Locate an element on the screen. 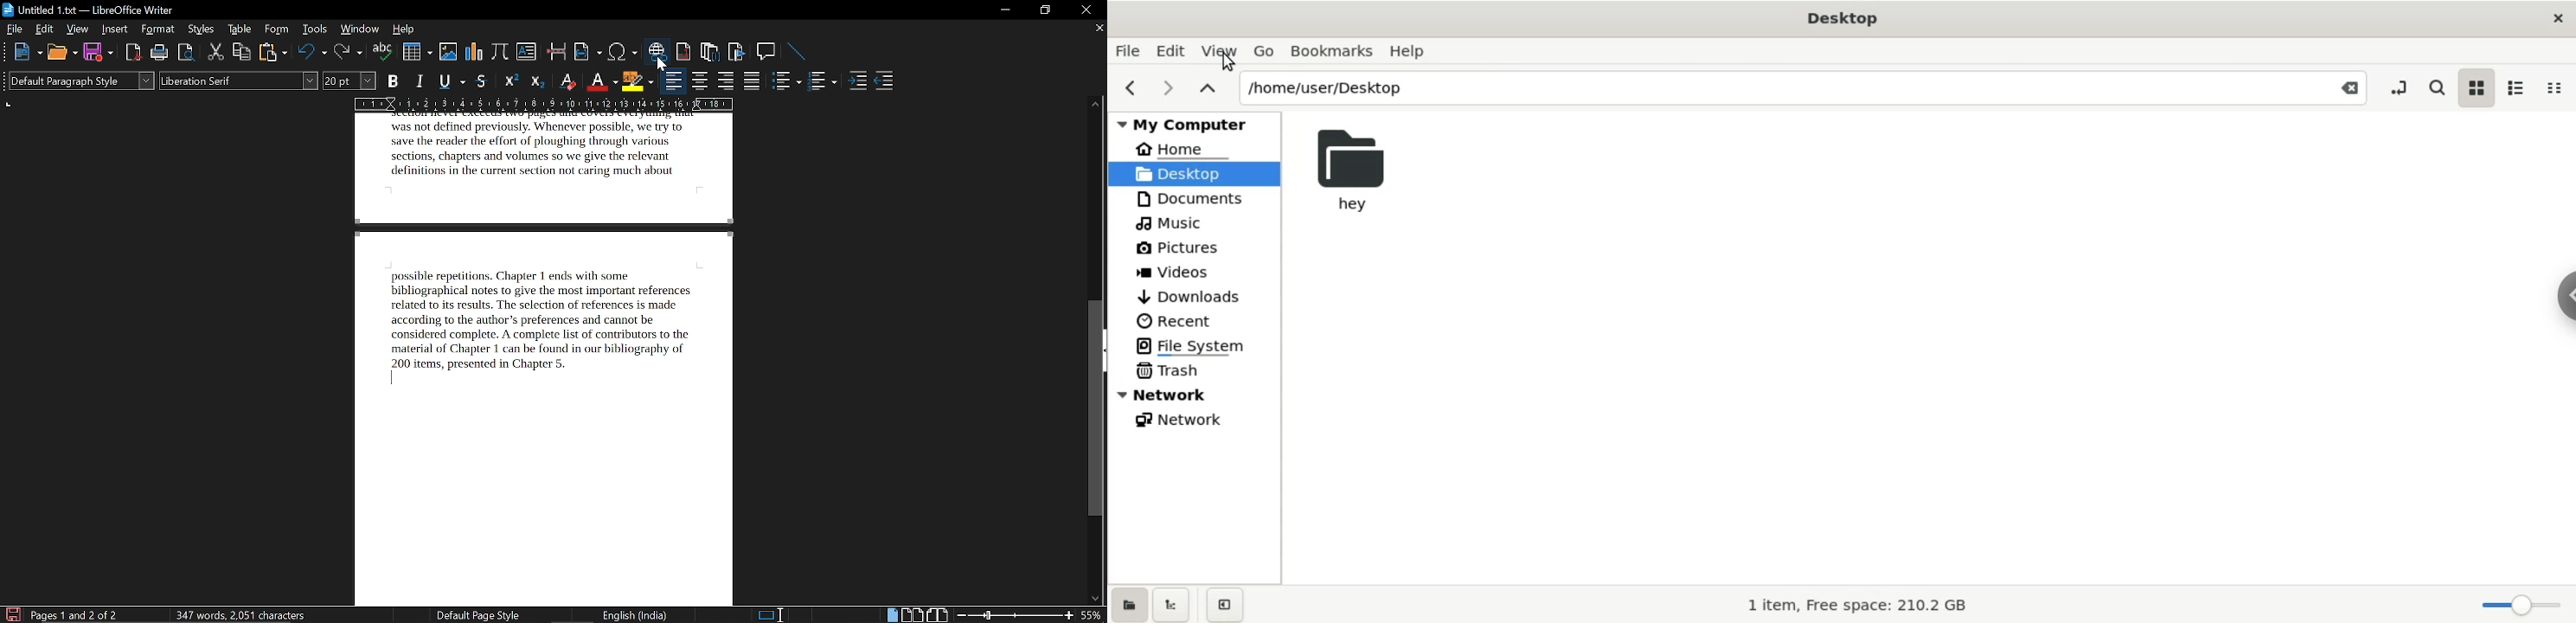 The image size is (2576, 644). eraser is located at coordinates (568, 80).